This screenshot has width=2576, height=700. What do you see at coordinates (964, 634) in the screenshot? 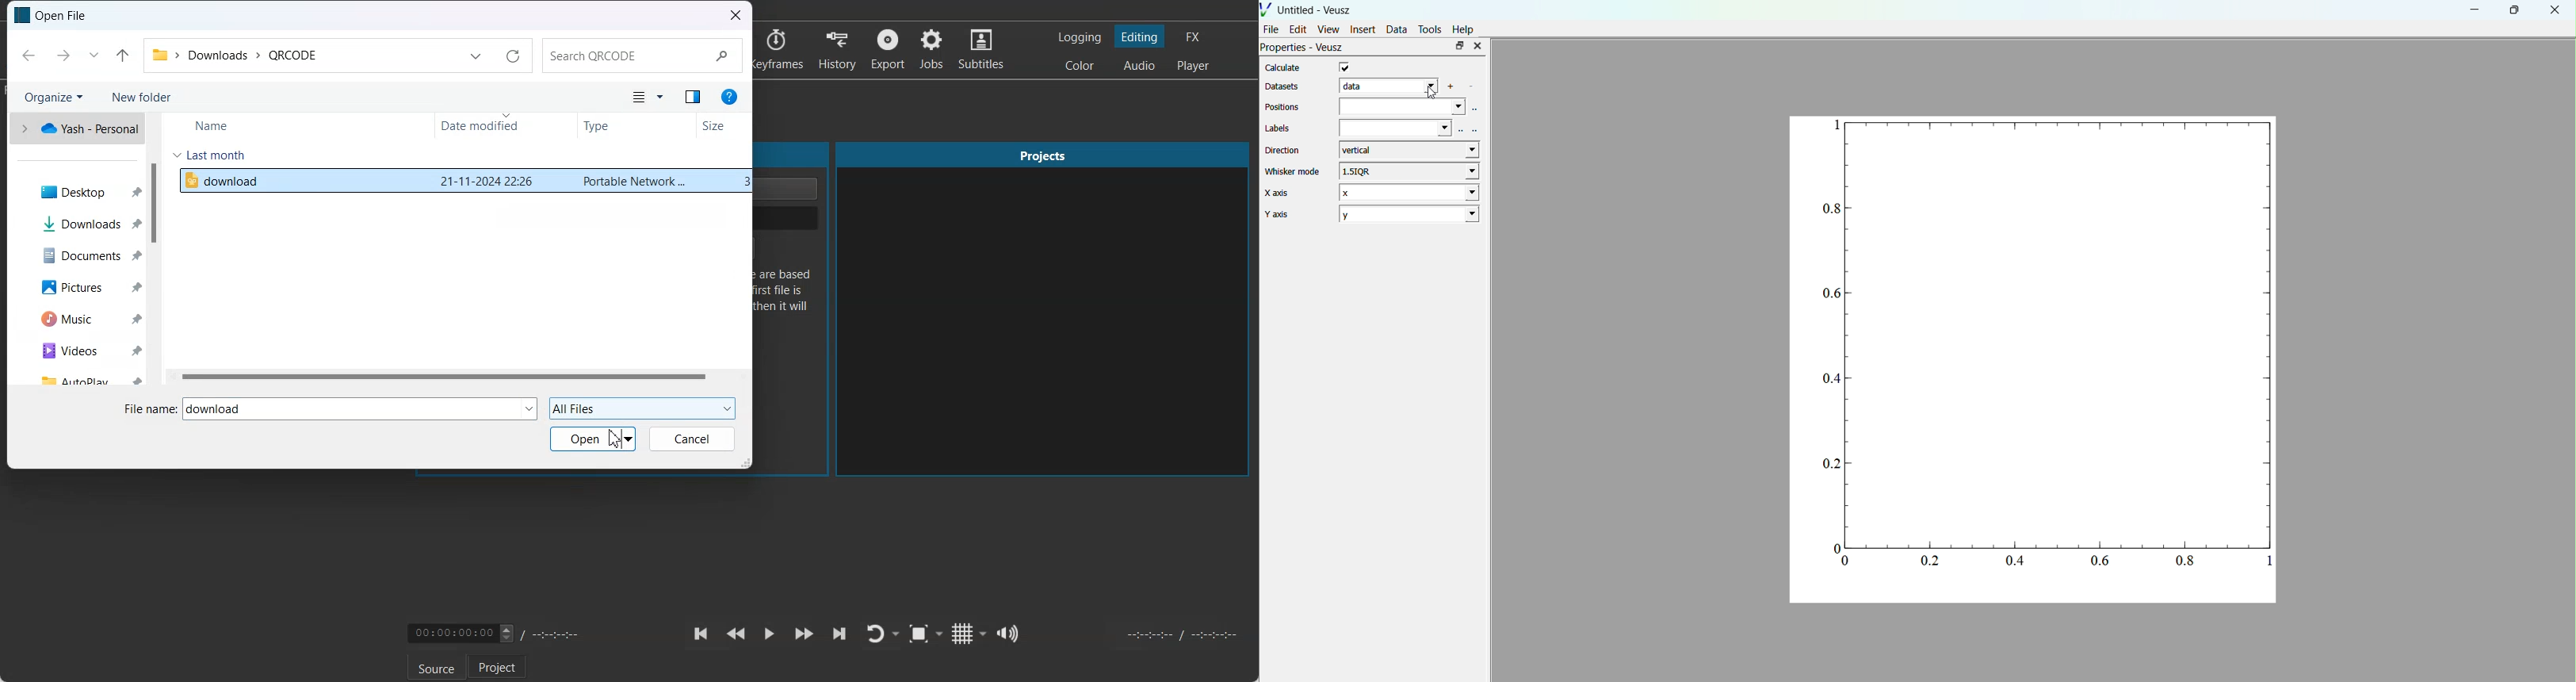
I see `Toggle grid display on the player` at bounding box center [964, 634].